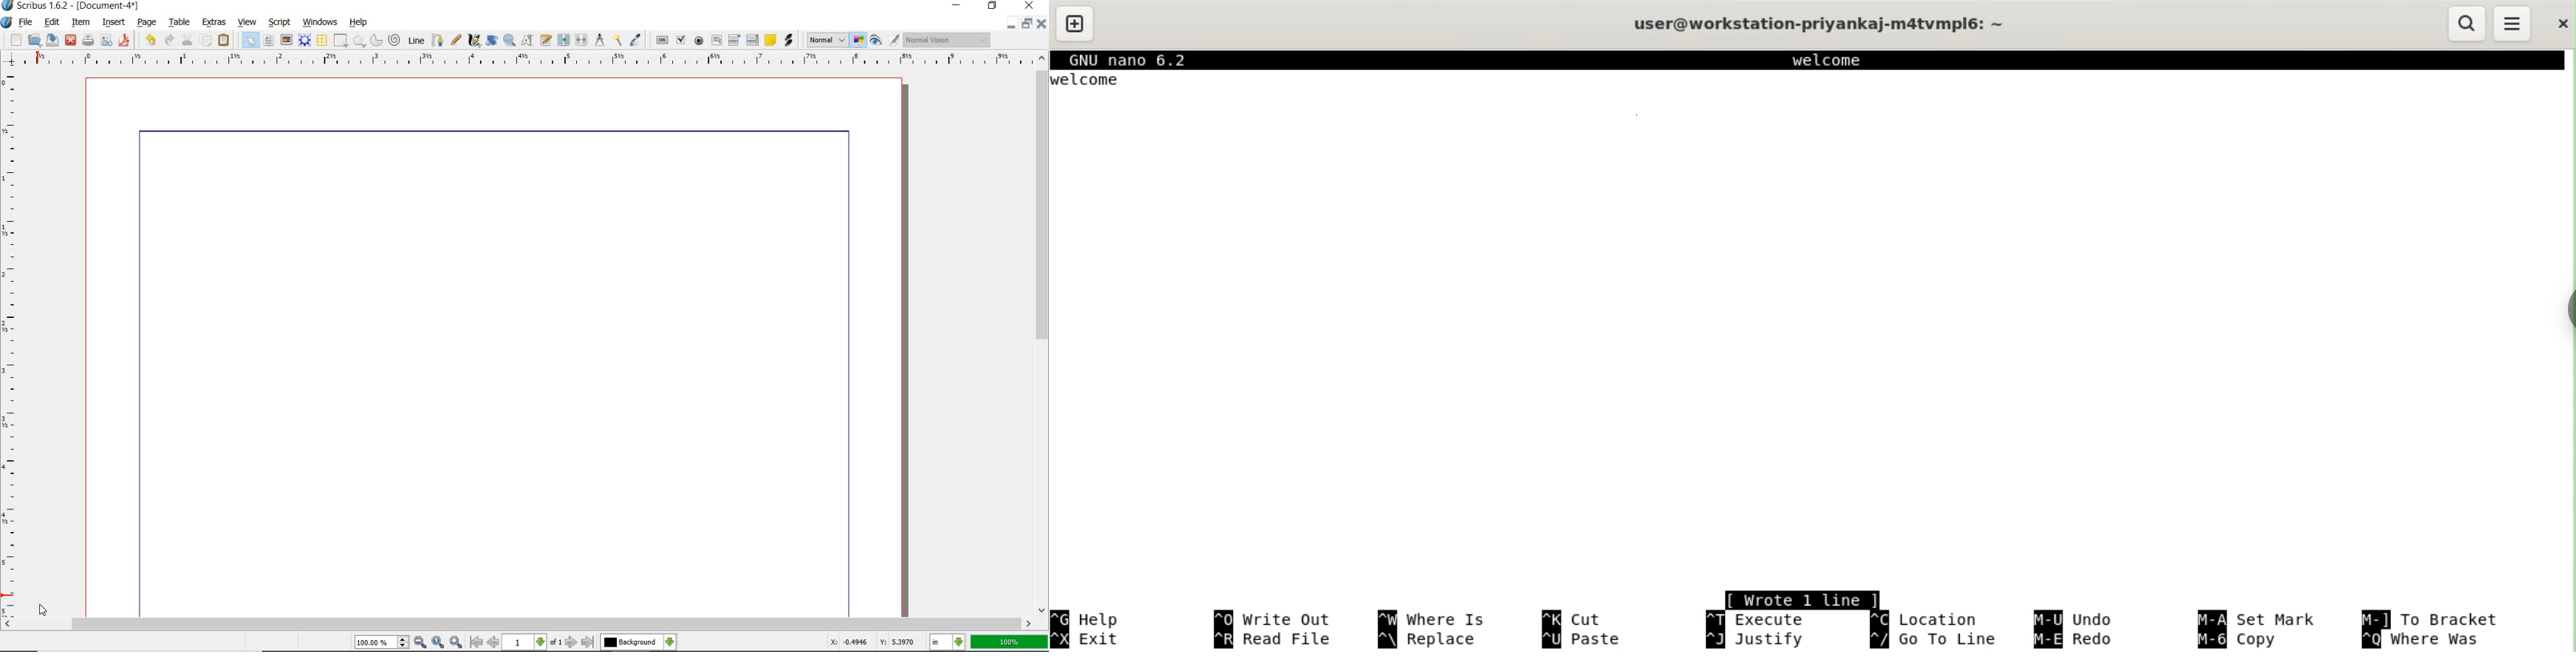  Describe the element at coordinates (1030, 24) in the screenshot. I see `restore` at that location.